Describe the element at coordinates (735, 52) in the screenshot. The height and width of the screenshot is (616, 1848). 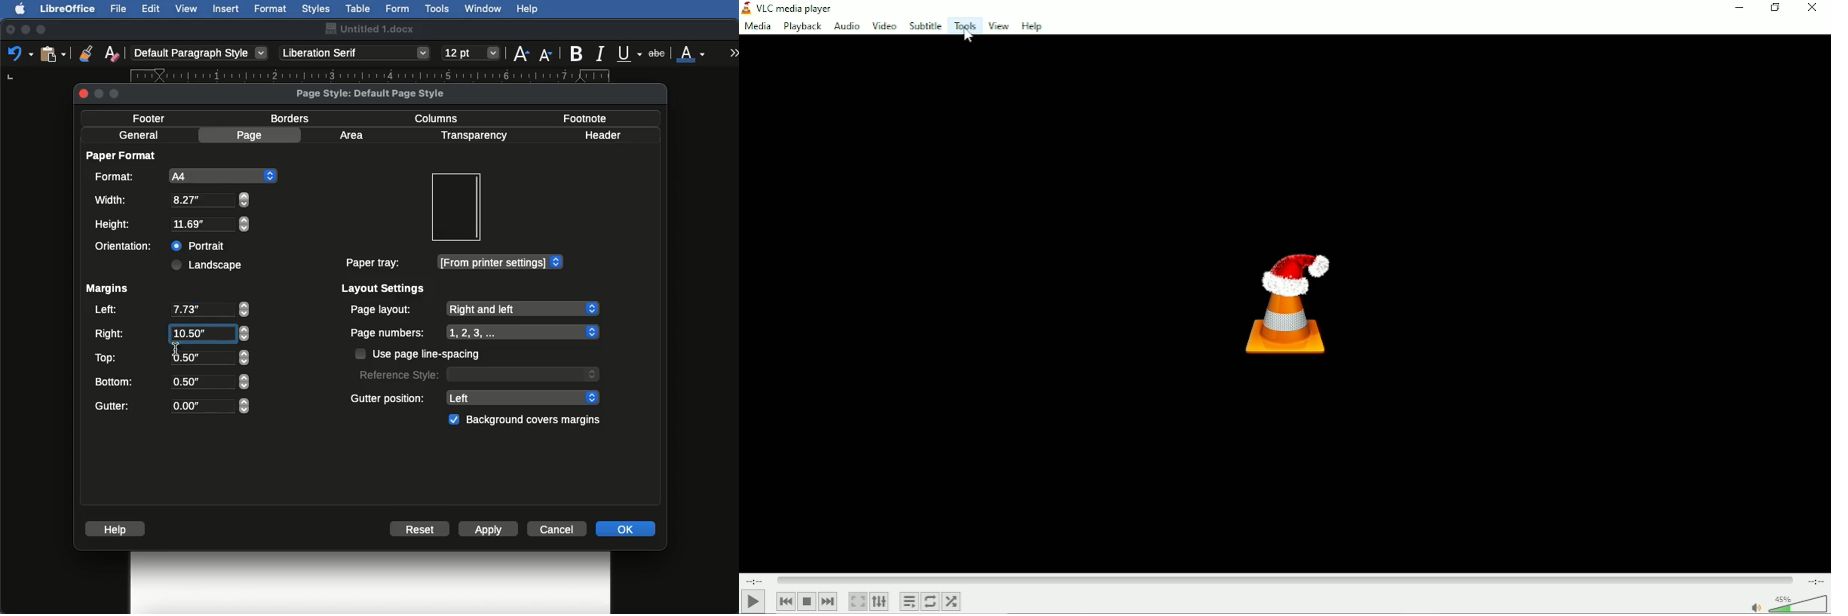
I see `More` at that location.